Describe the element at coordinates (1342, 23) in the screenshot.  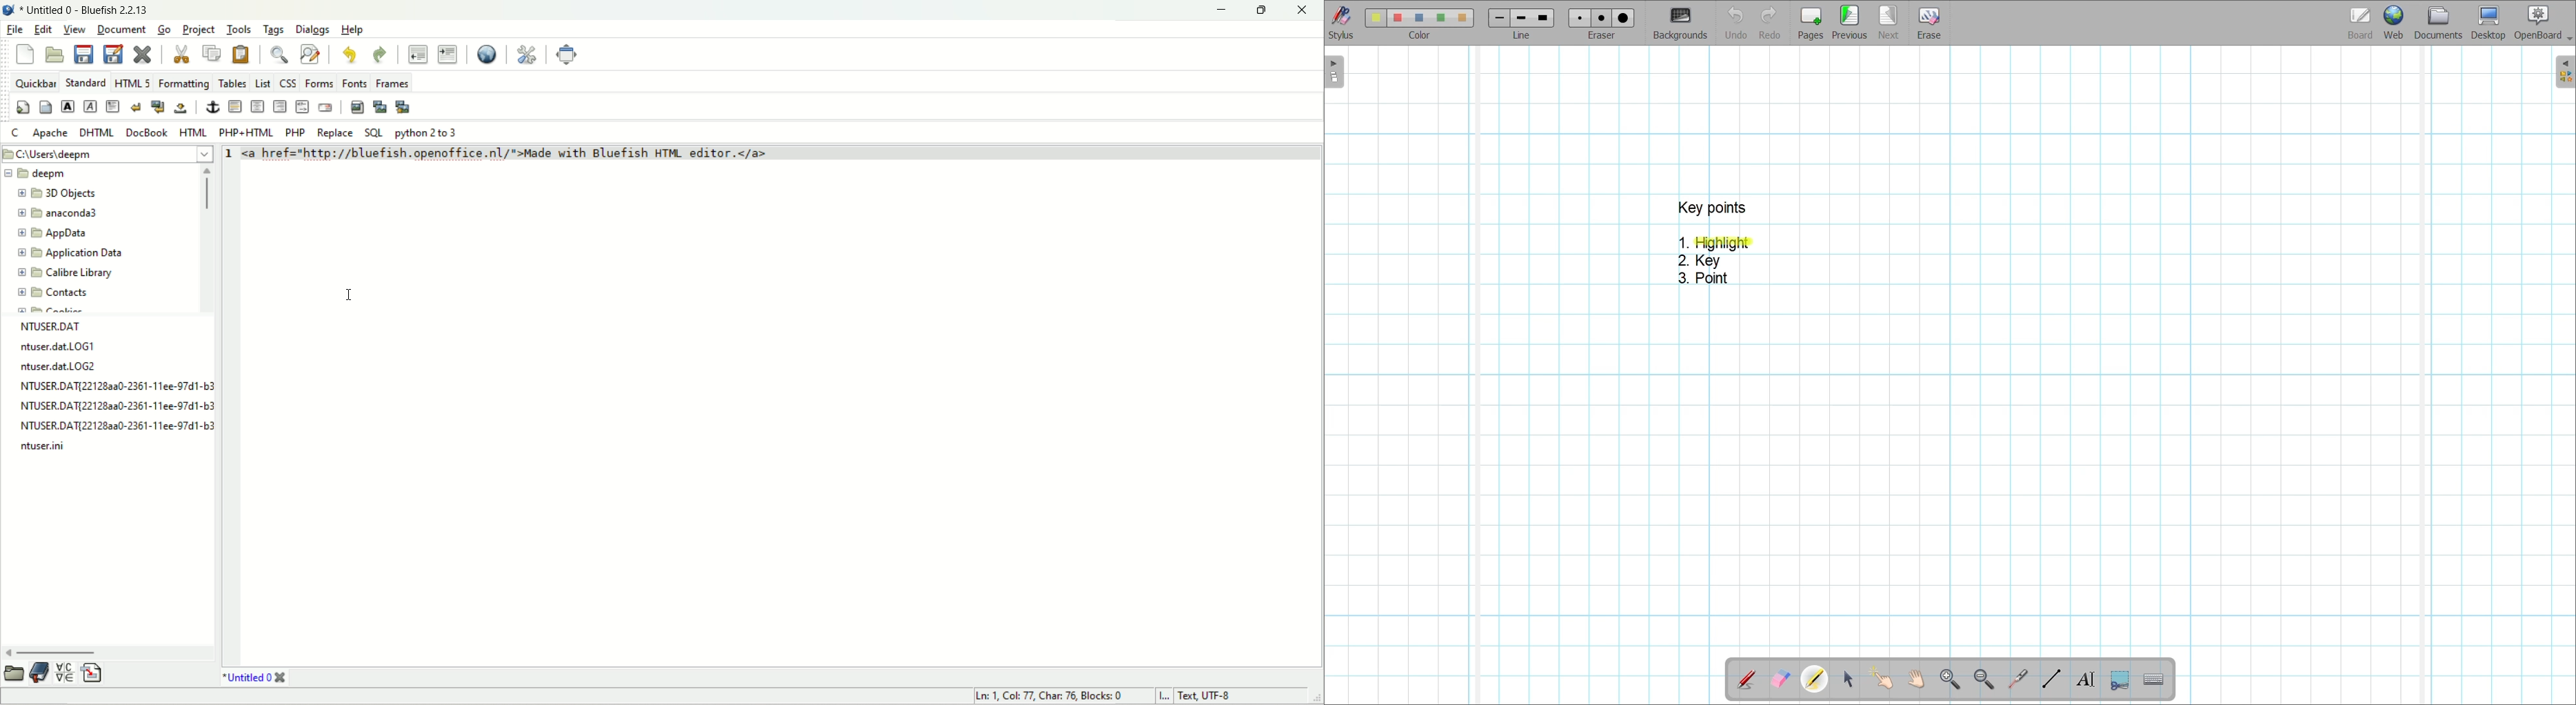
I see `Stylus menu at the bottom of the page` at that location.